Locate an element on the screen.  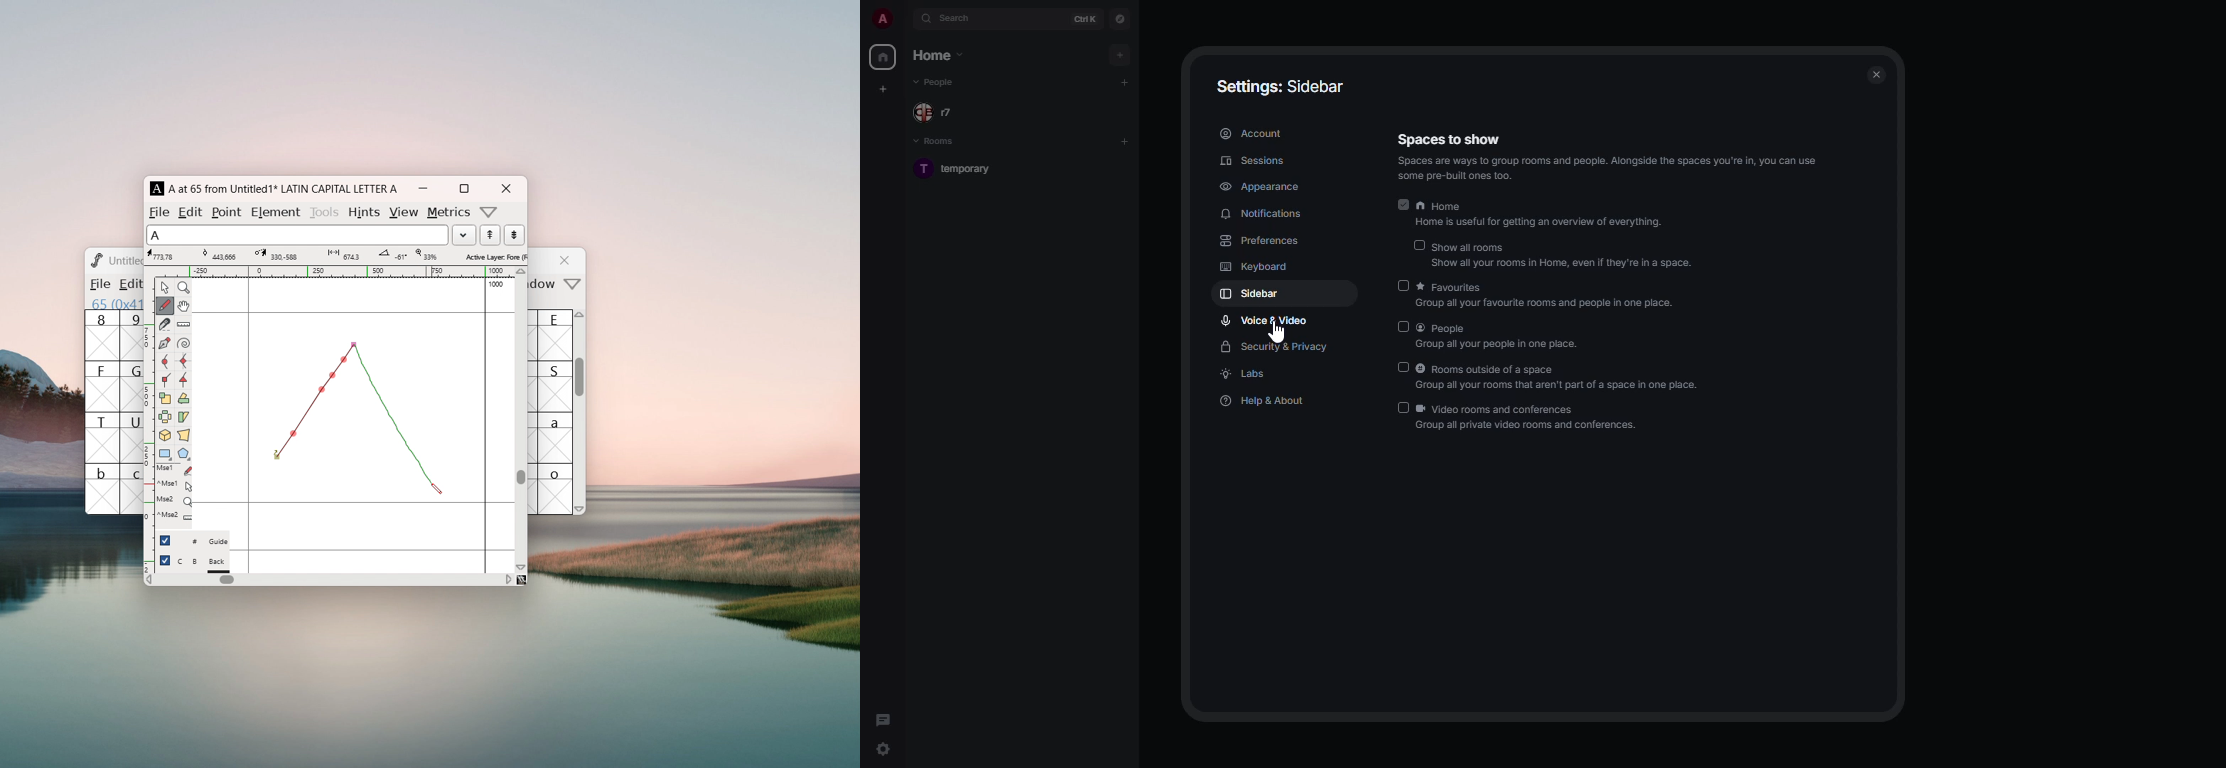
show the next word in the wordlist is located at coordinates (490, 236).